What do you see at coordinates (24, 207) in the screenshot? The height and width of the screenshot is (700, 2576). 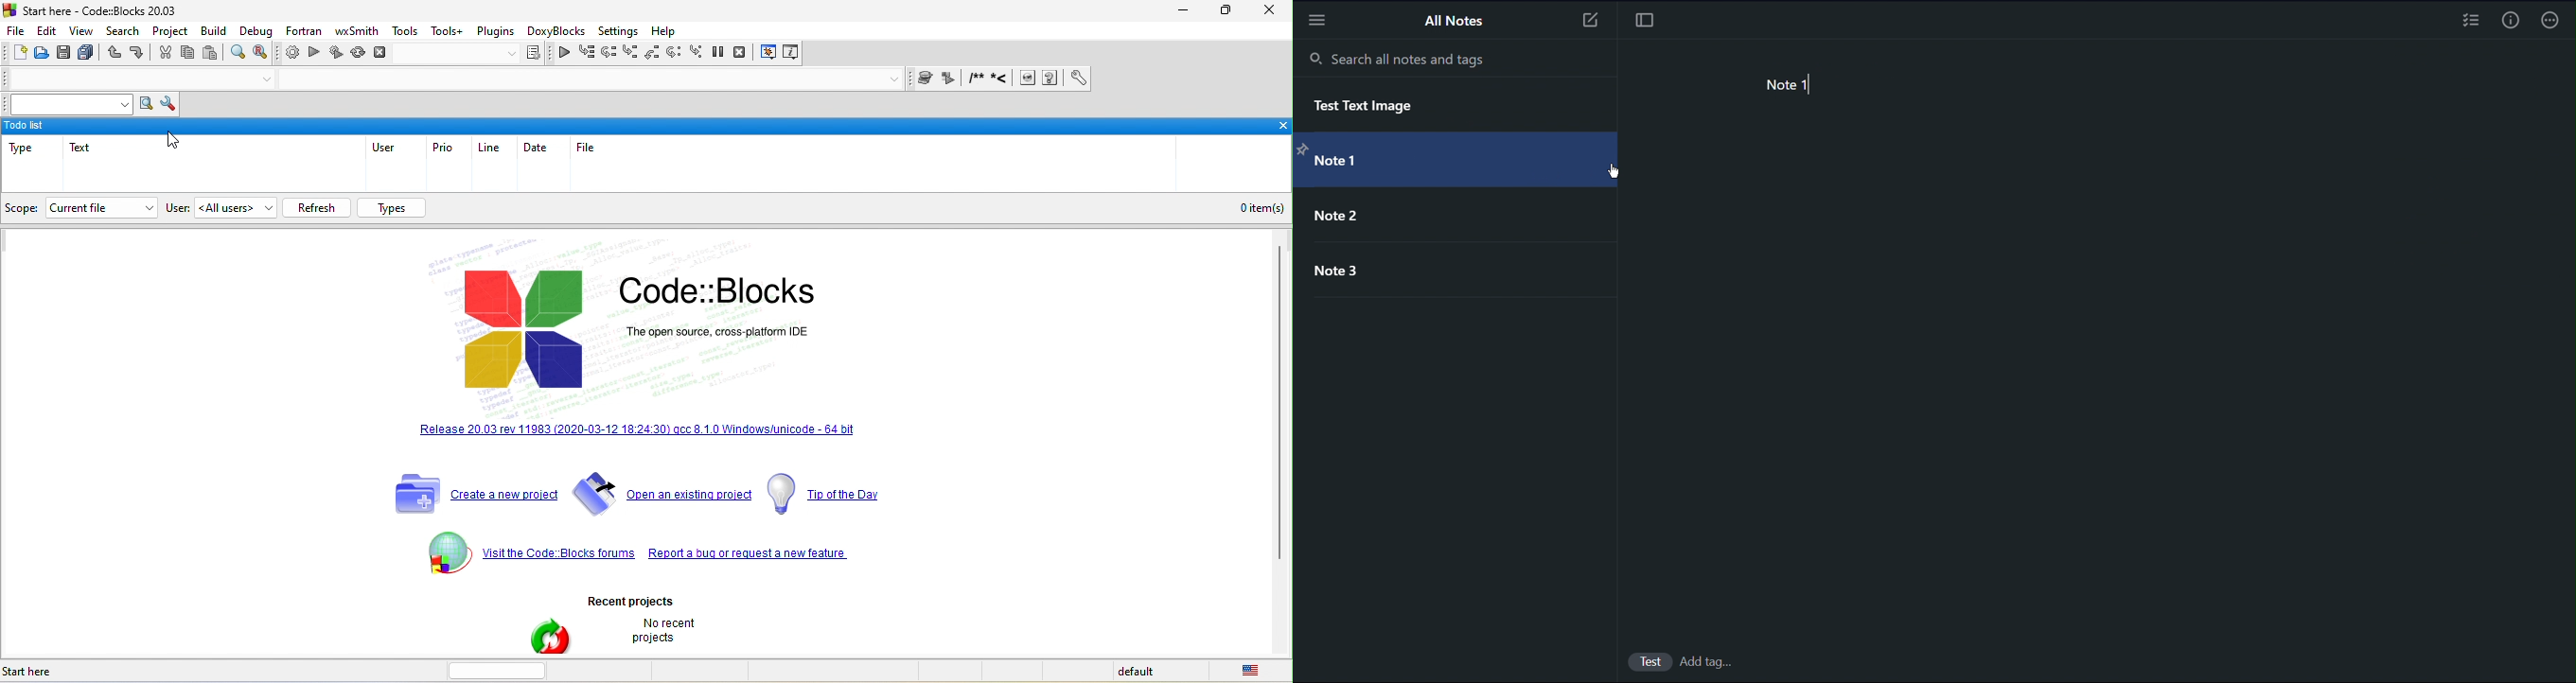 I see `cope` at bounding box center [24, 207].